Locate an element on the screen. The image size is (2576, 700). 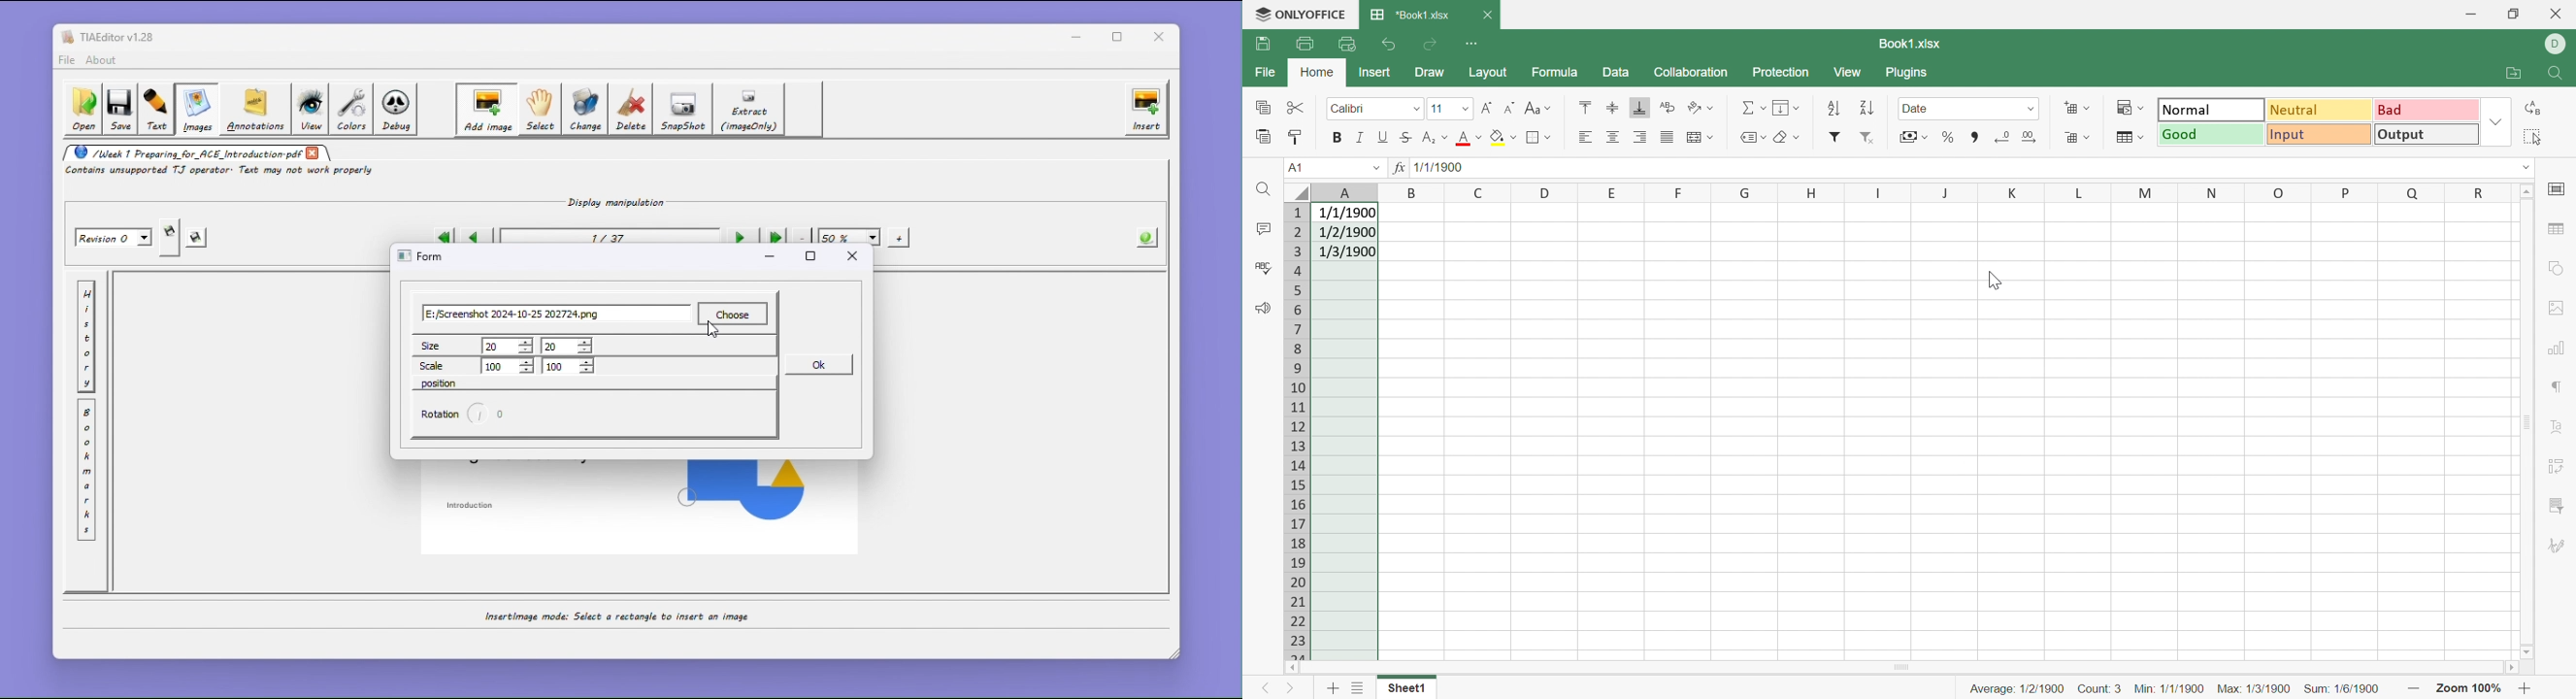
save is located at coordinates (198, 239).